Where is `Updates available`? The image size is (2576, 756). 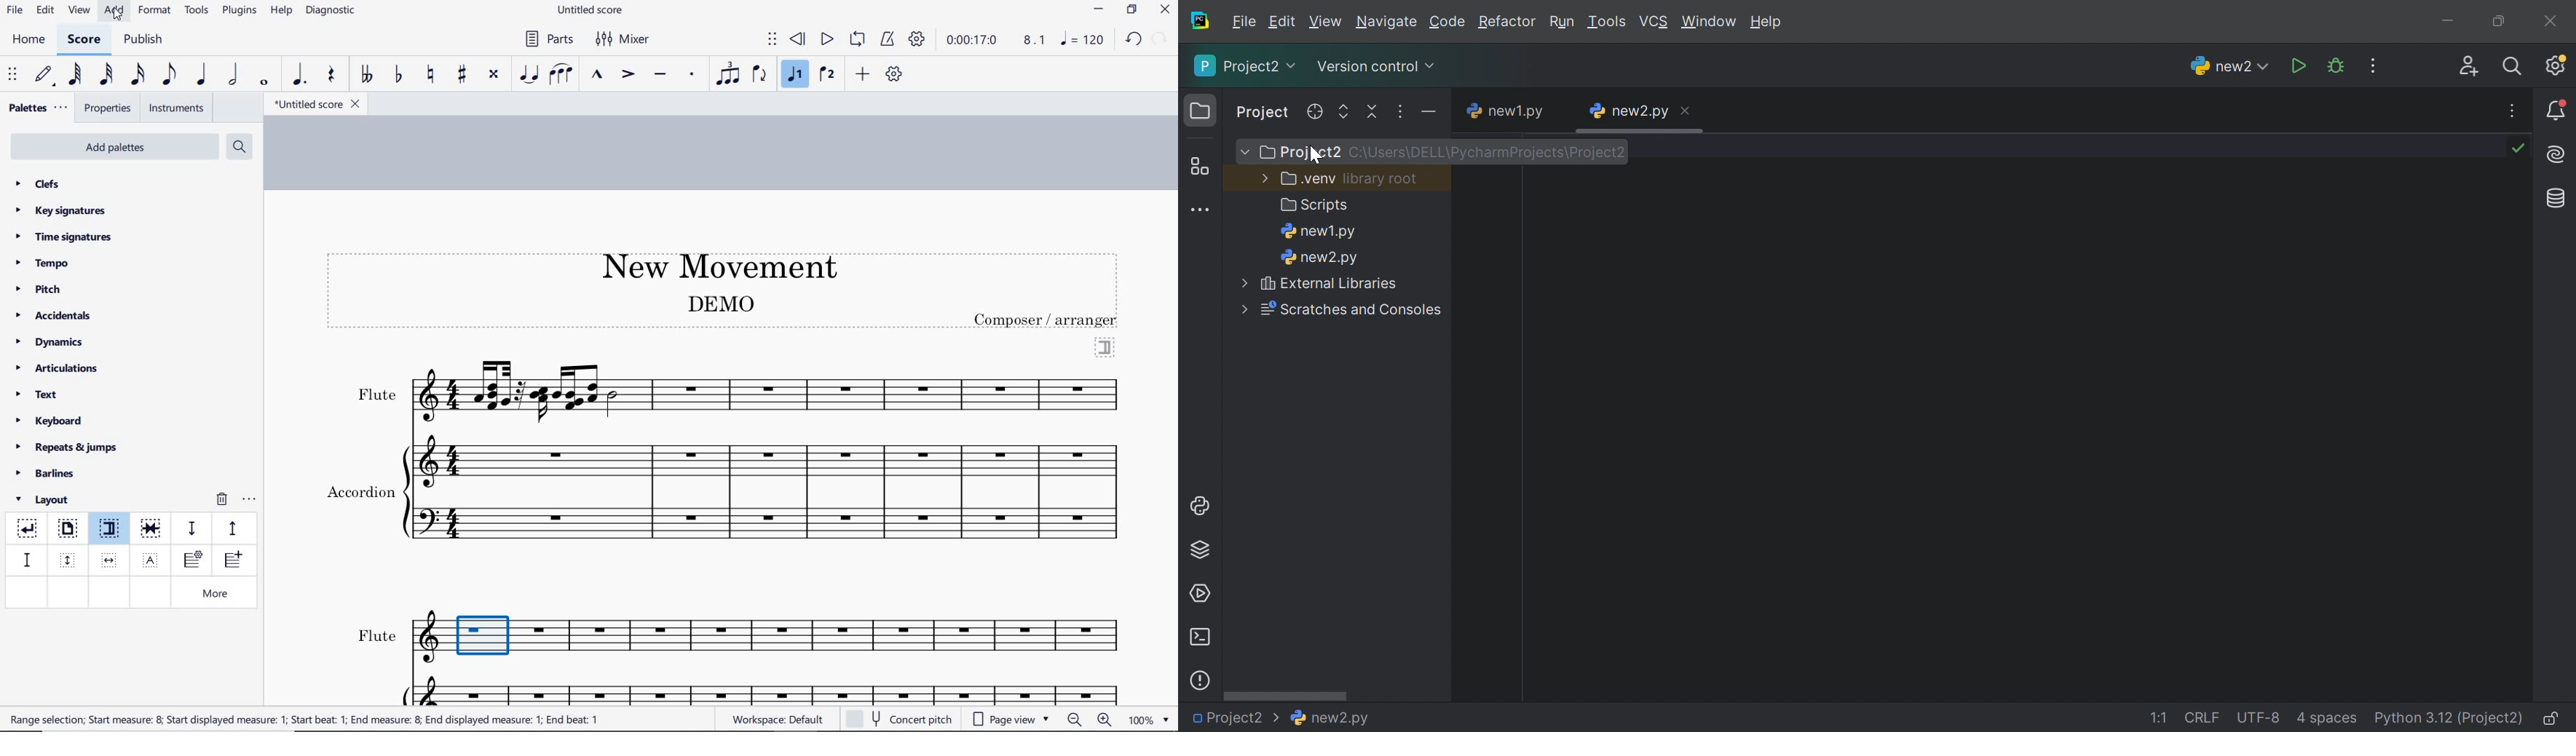
Updates available is located at coordinates (2554, 66).